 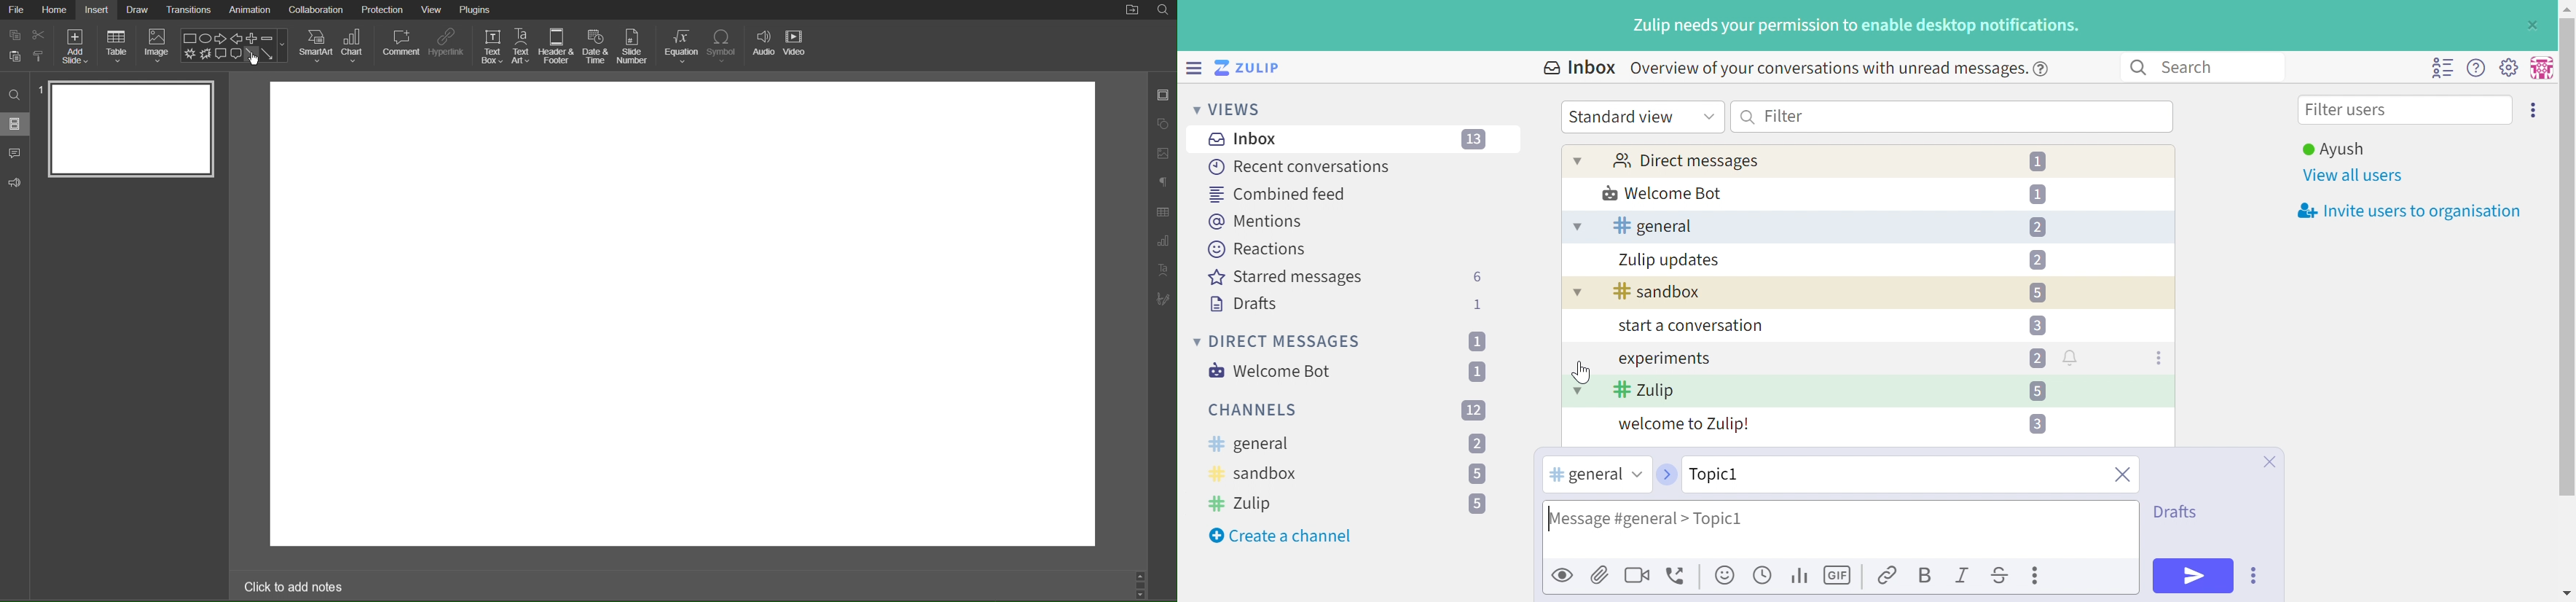 What do you see at coordinates (1576, 227) in the screenshot?
I see `Drop Down` at bounding box center [1576, 227].